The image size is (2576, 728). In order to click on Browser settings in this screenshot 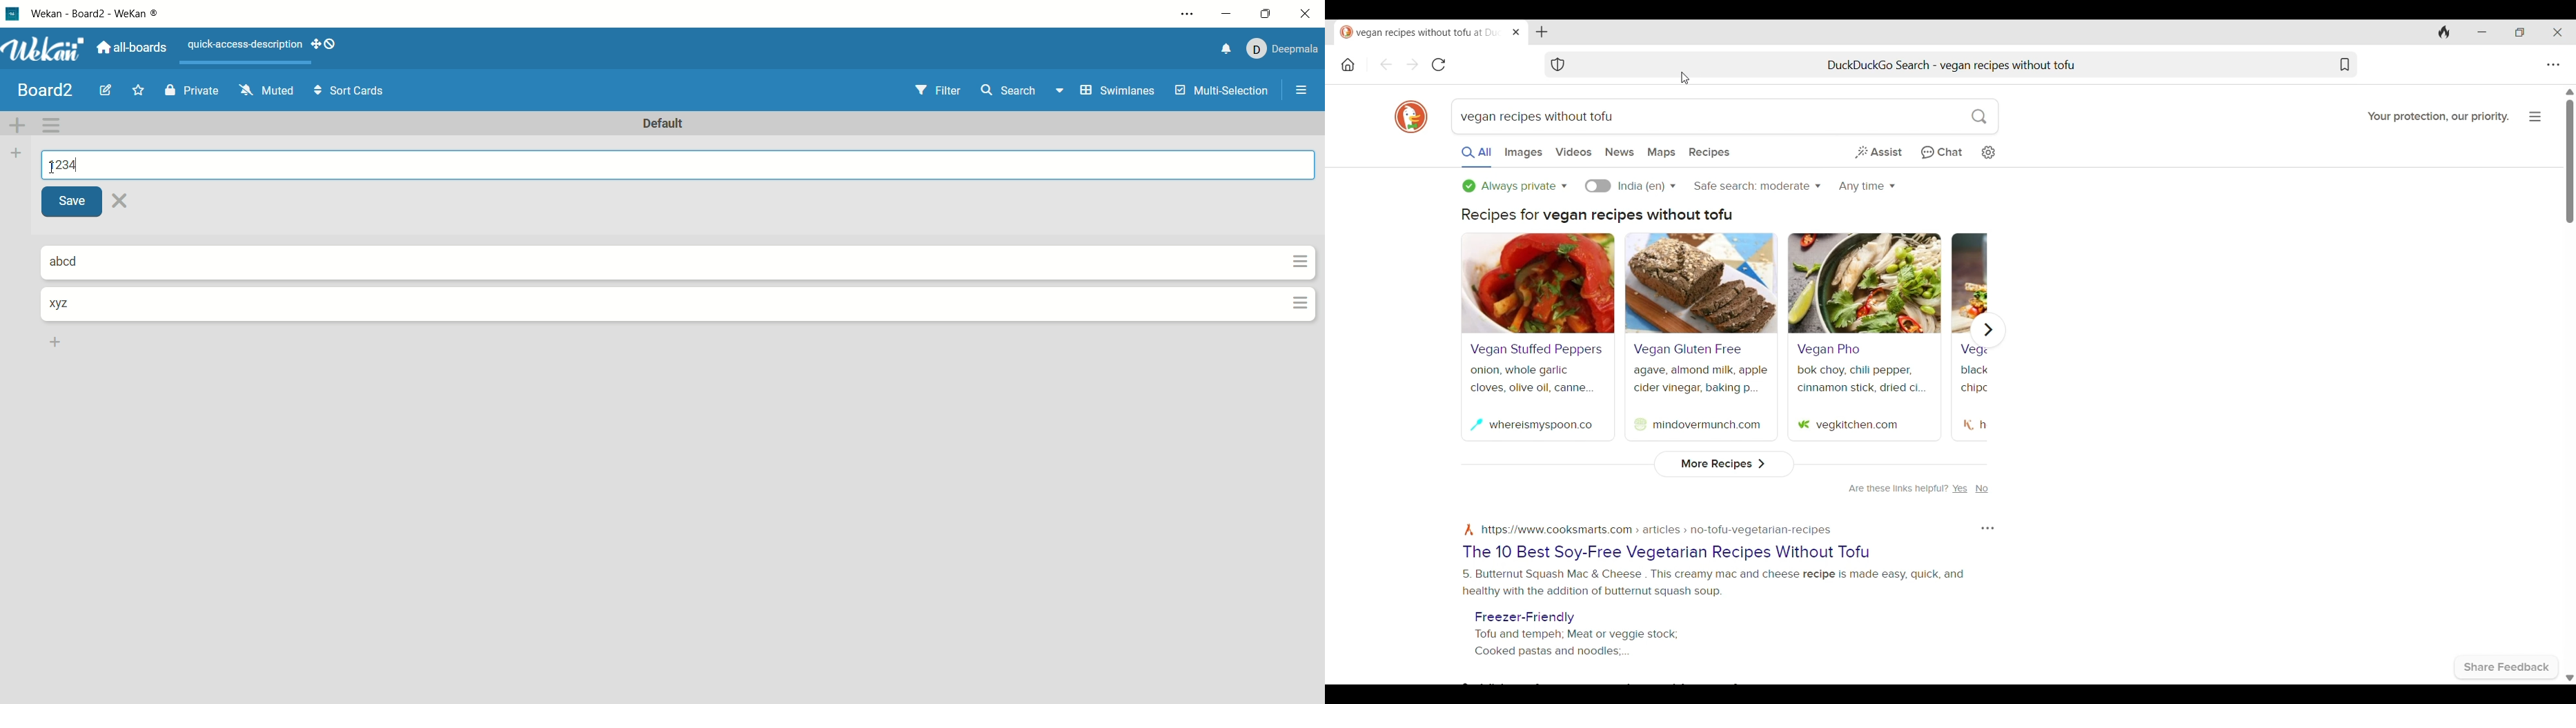, I will do `click(2553, 65)`.